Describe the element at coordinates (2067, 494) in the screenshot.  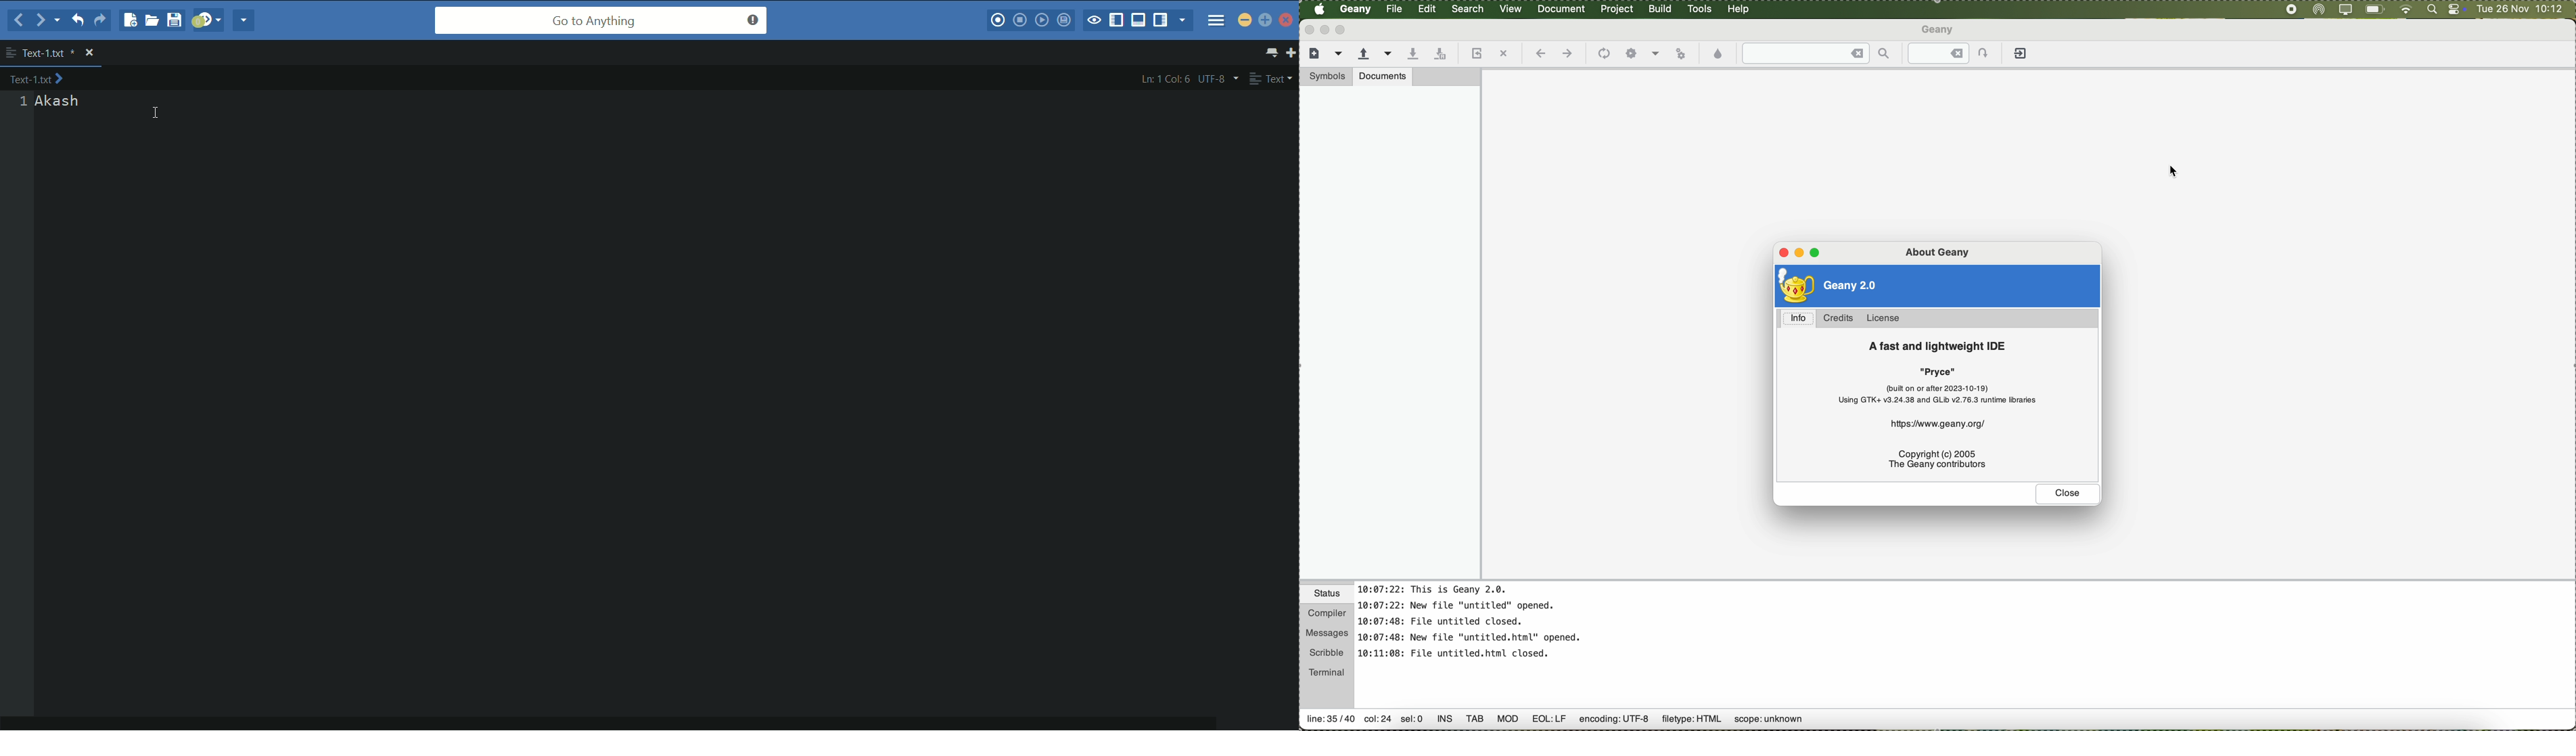
I see `close button` at that location.